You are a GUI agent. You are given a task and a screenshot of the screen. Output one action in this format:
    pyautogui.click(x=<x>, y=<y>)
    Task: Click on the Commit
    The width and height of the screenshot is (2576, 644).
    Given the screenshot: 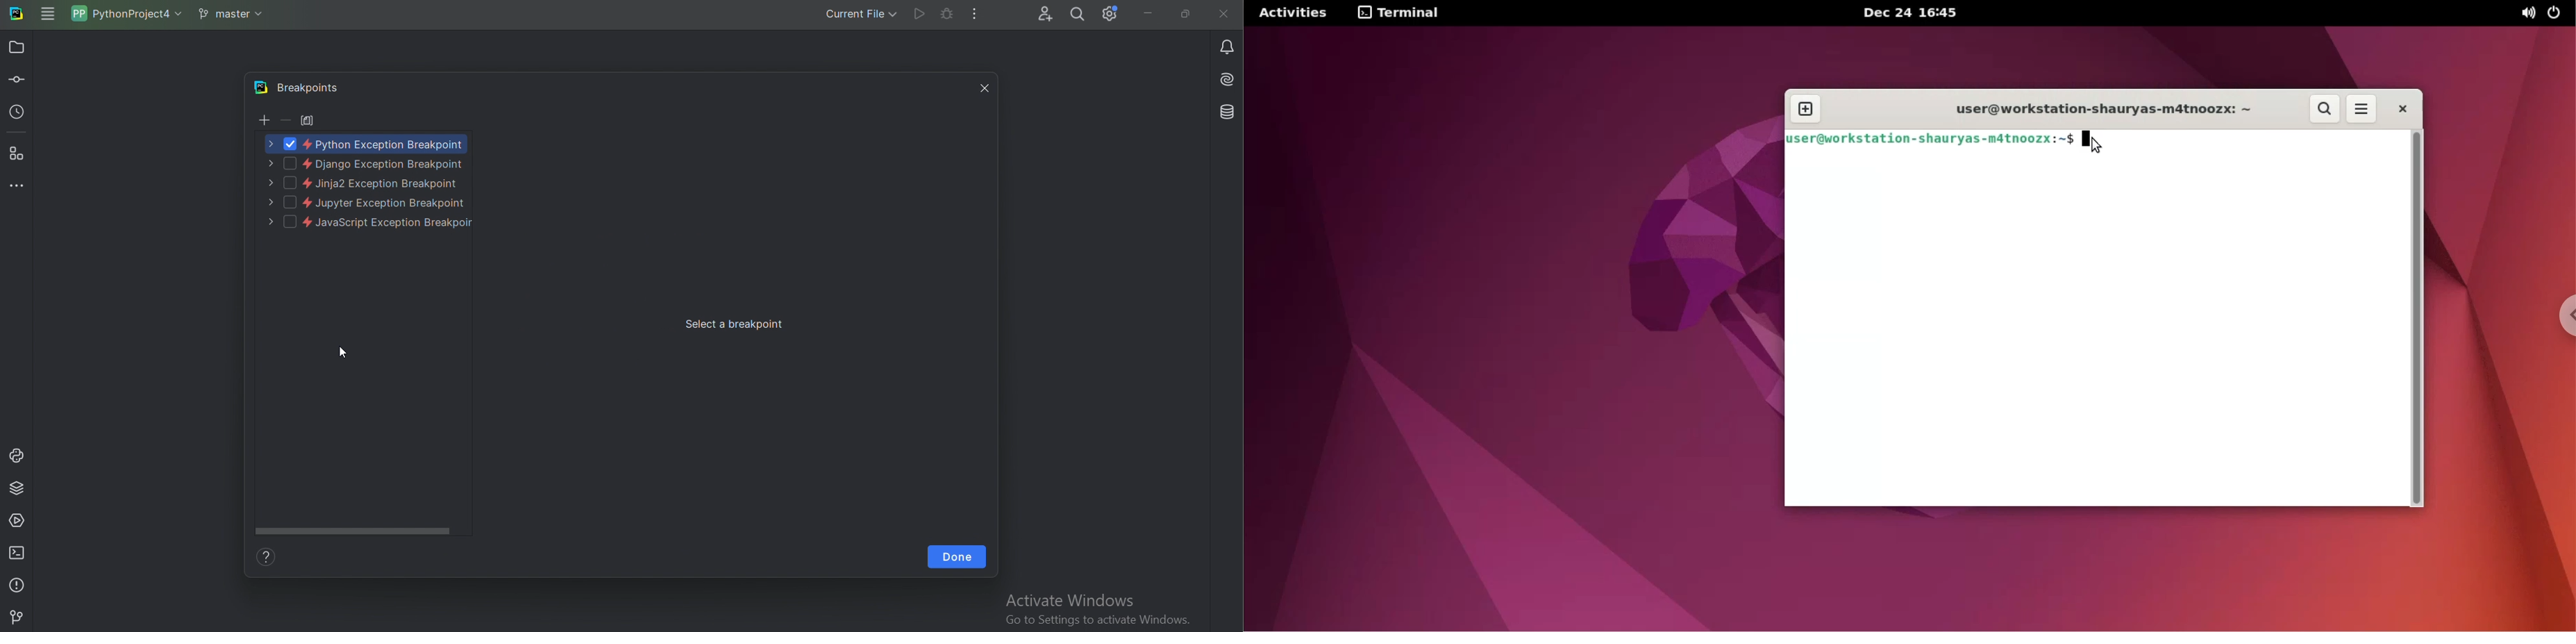 What is the action you would take?
    pyautogui.click(x=17, y=81)
    